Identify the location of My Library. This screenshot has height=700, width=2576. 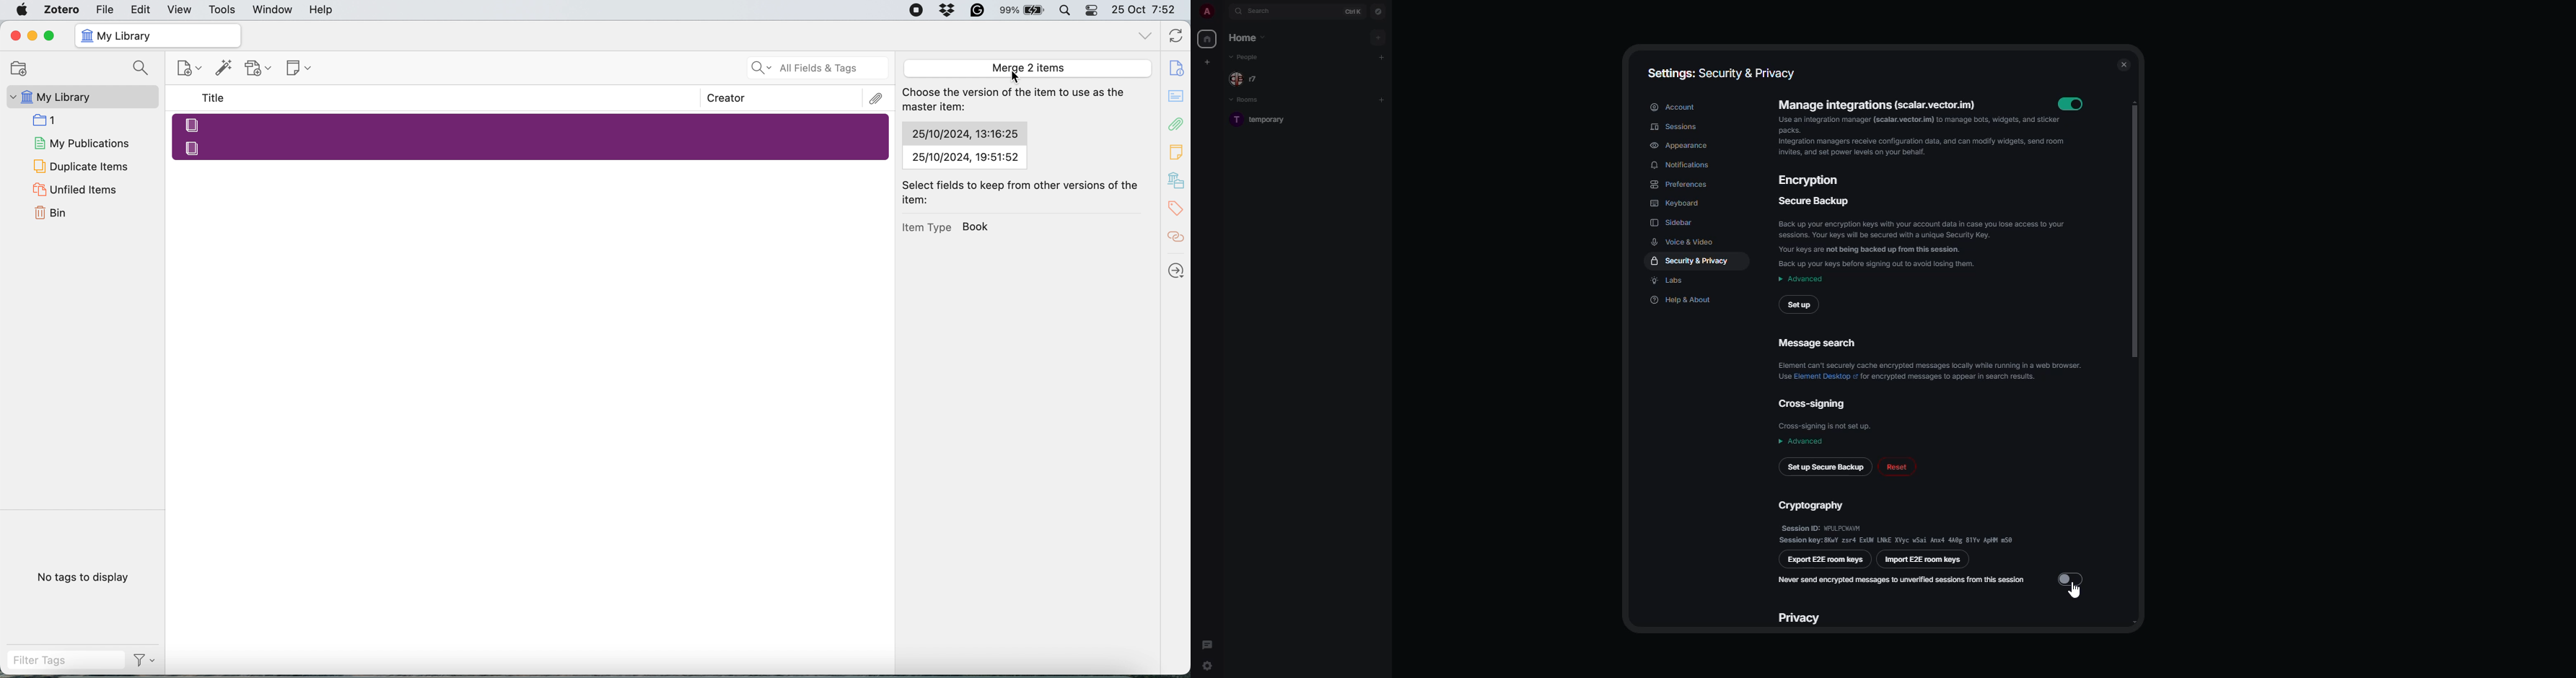
(80, 97).